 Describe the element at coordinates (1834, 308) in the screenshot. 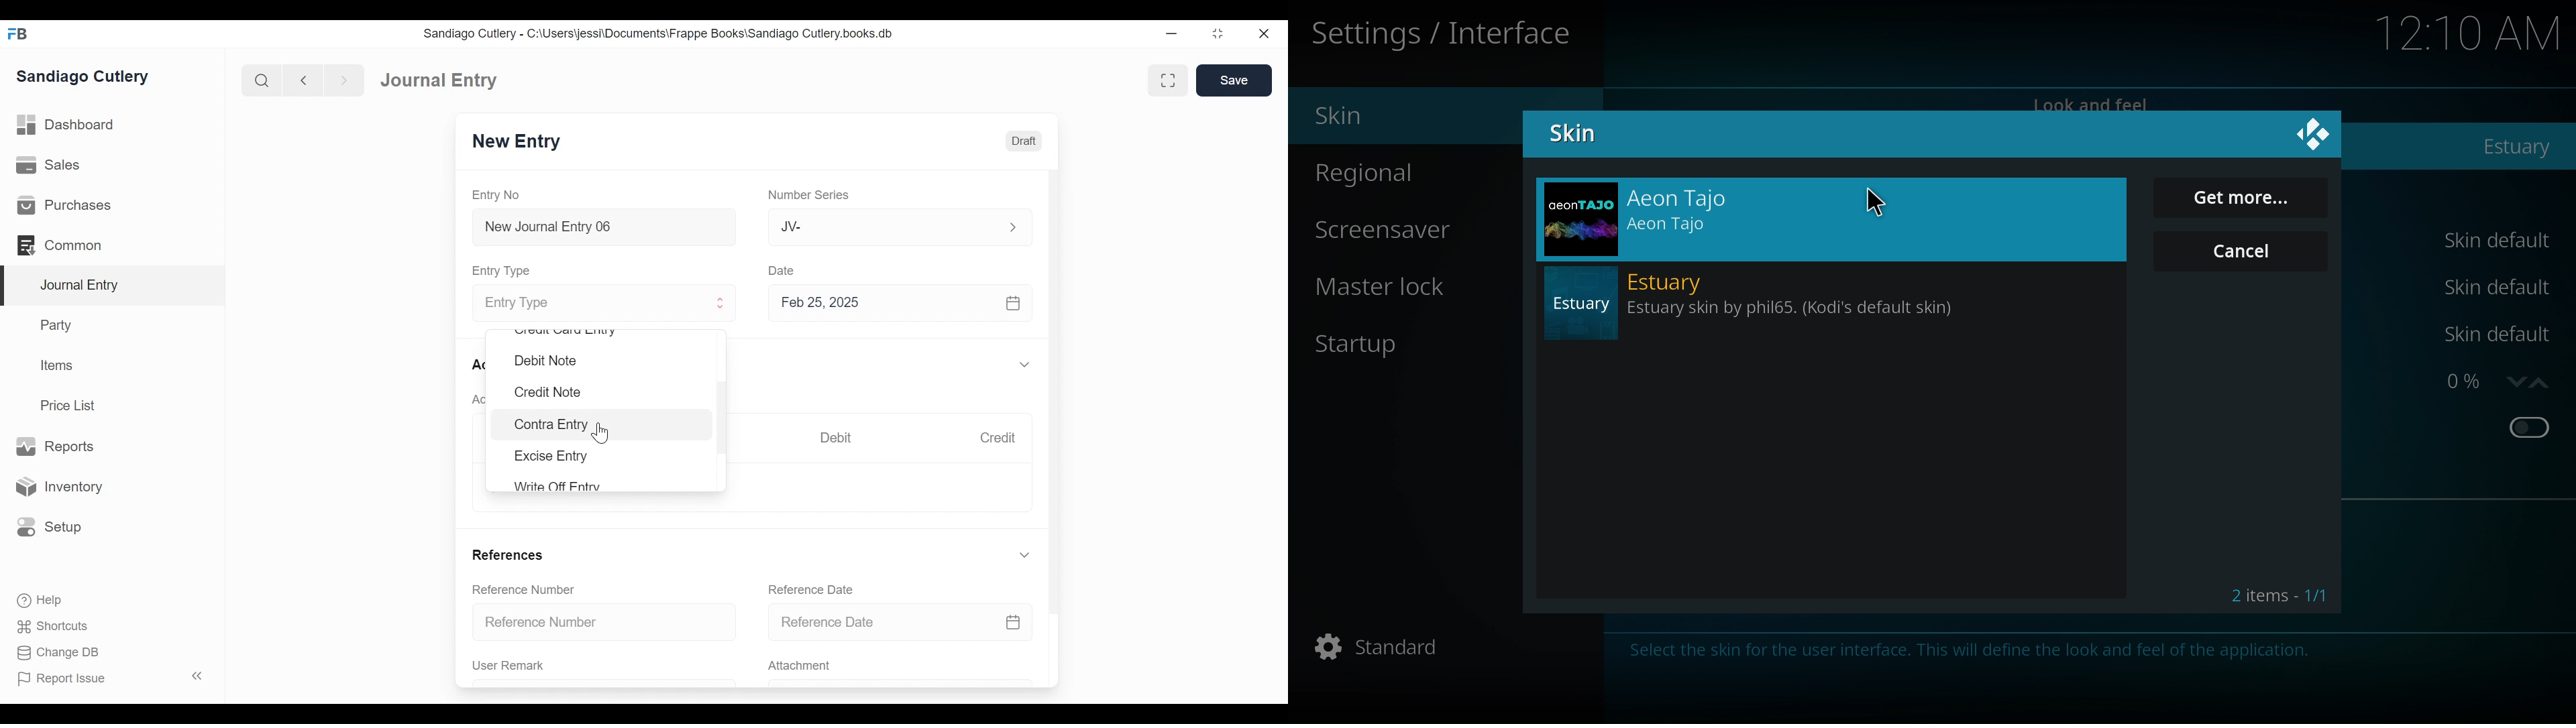

I see `Estuary
Estuary skin by phil65. (Kodi's default skin)` at that location.